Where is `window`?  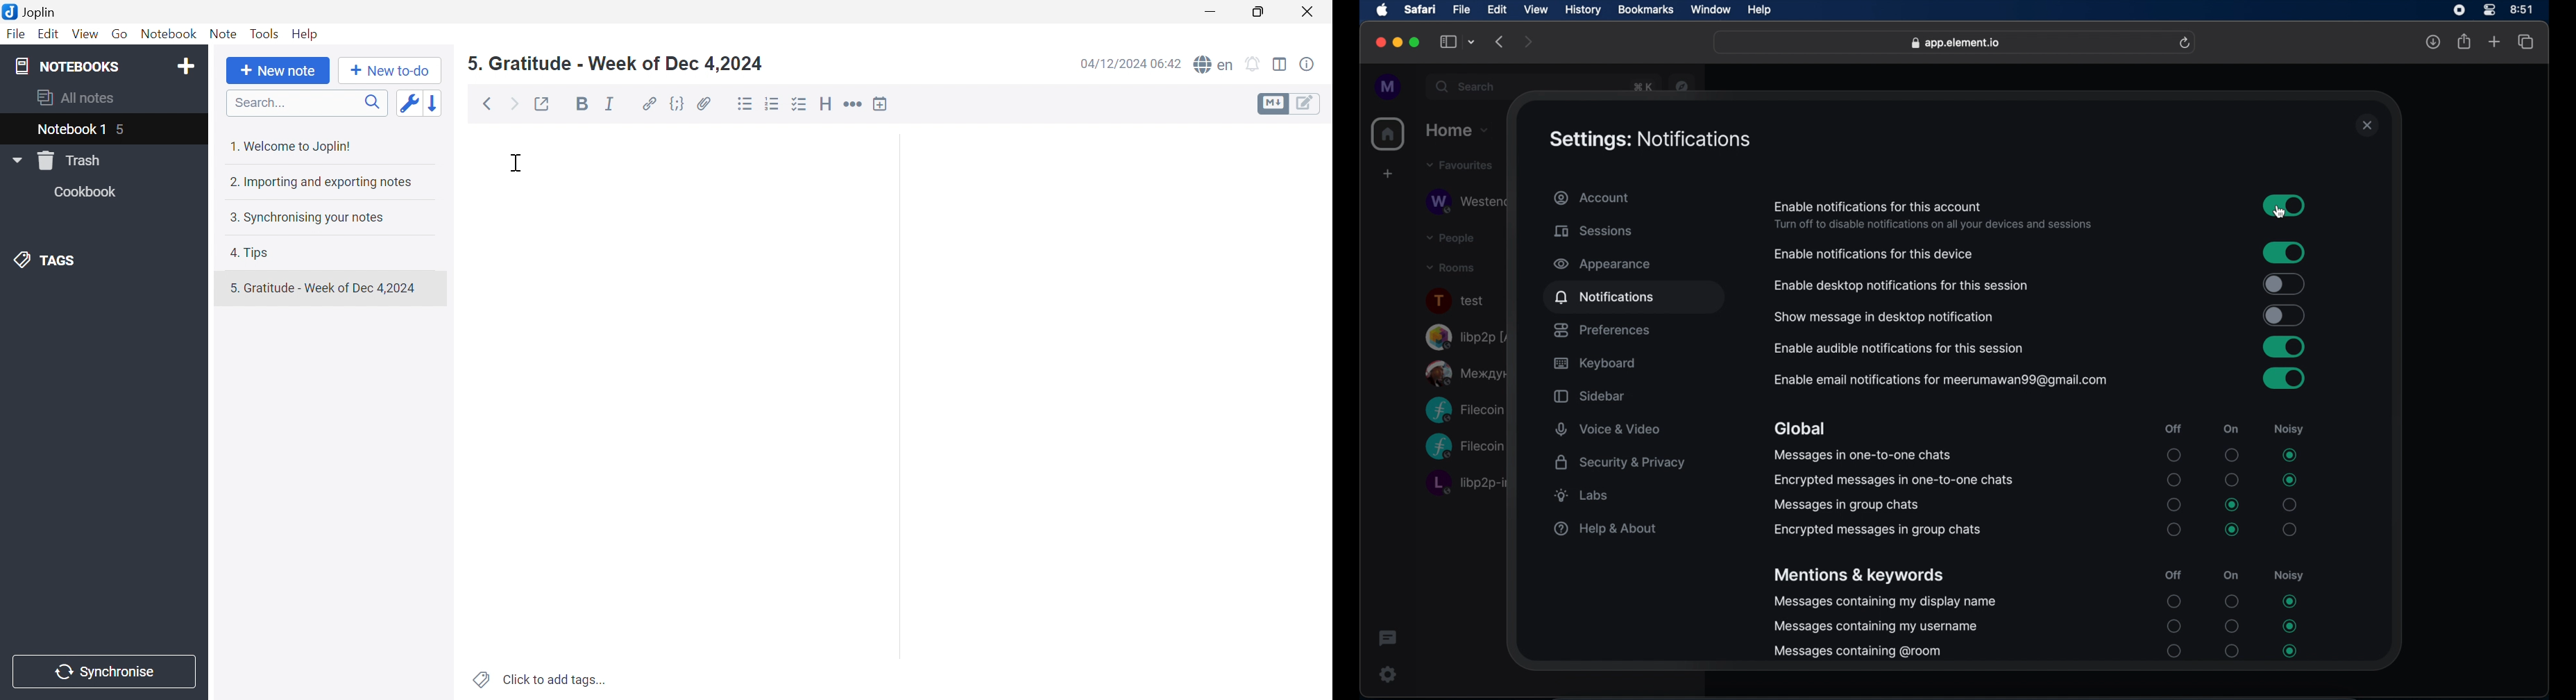 window is located at coordinates (1711, 9).